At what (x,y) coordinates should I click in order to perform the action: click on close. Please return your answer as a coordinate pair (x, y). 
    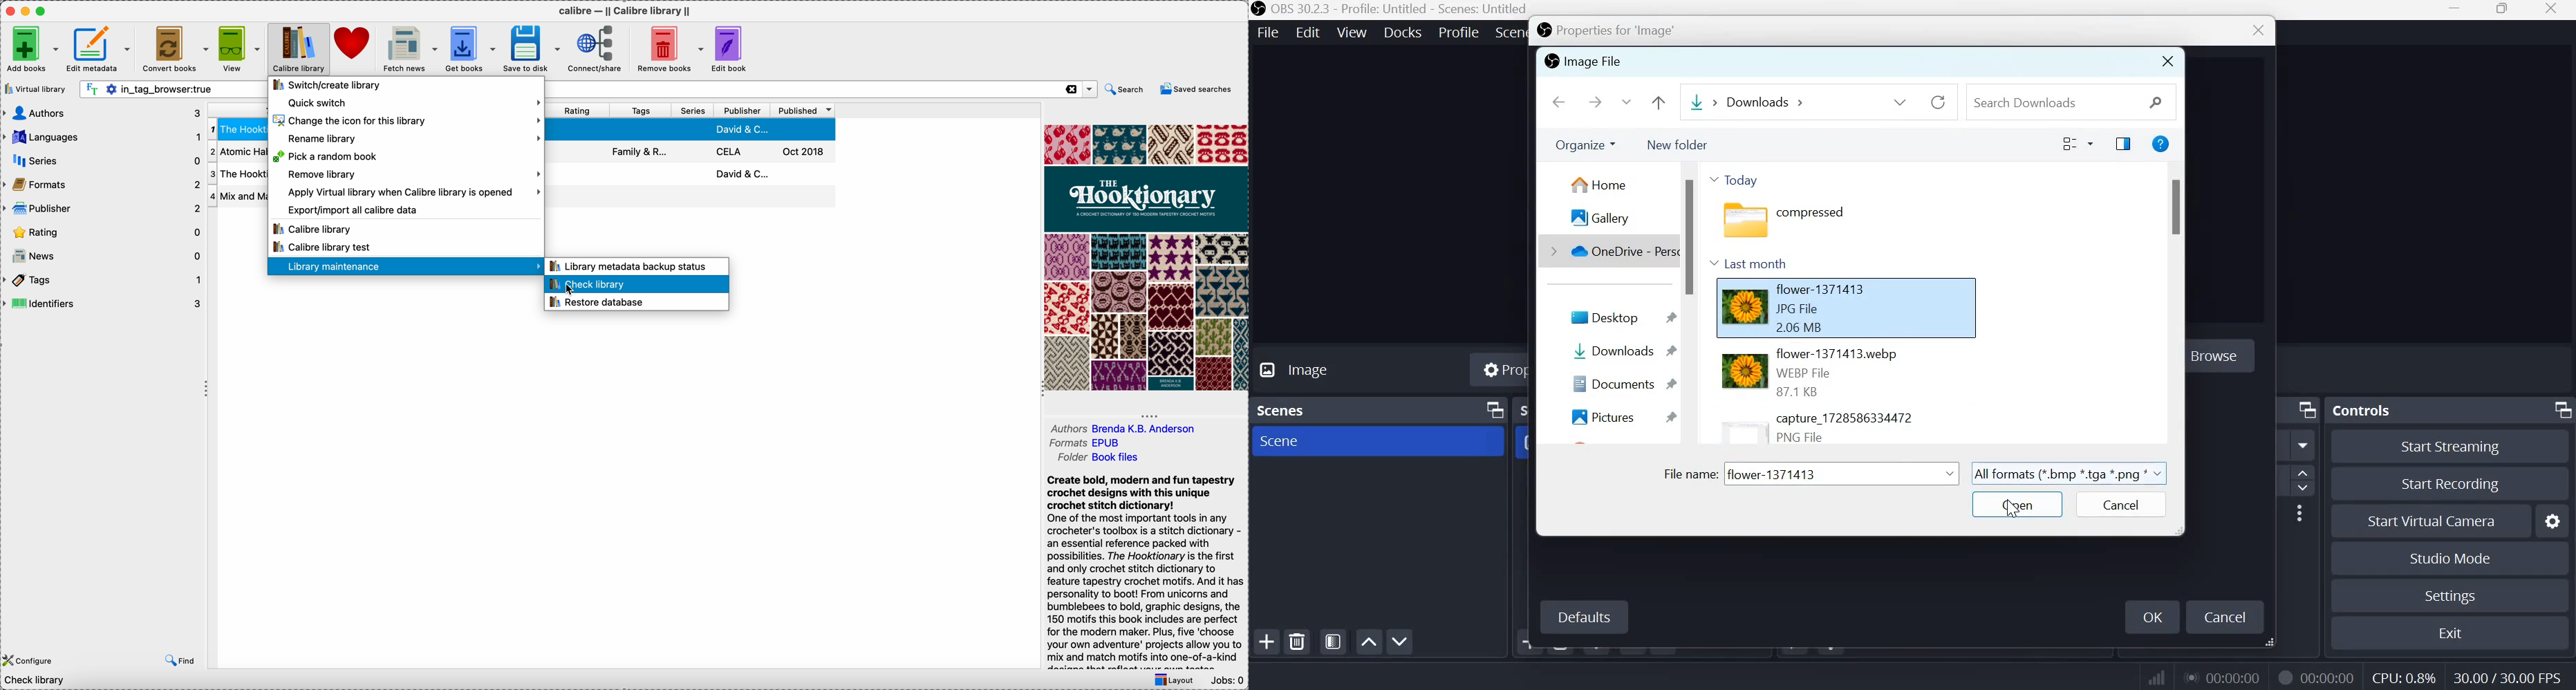
    Looking at the image, I should click on (2555, 11).